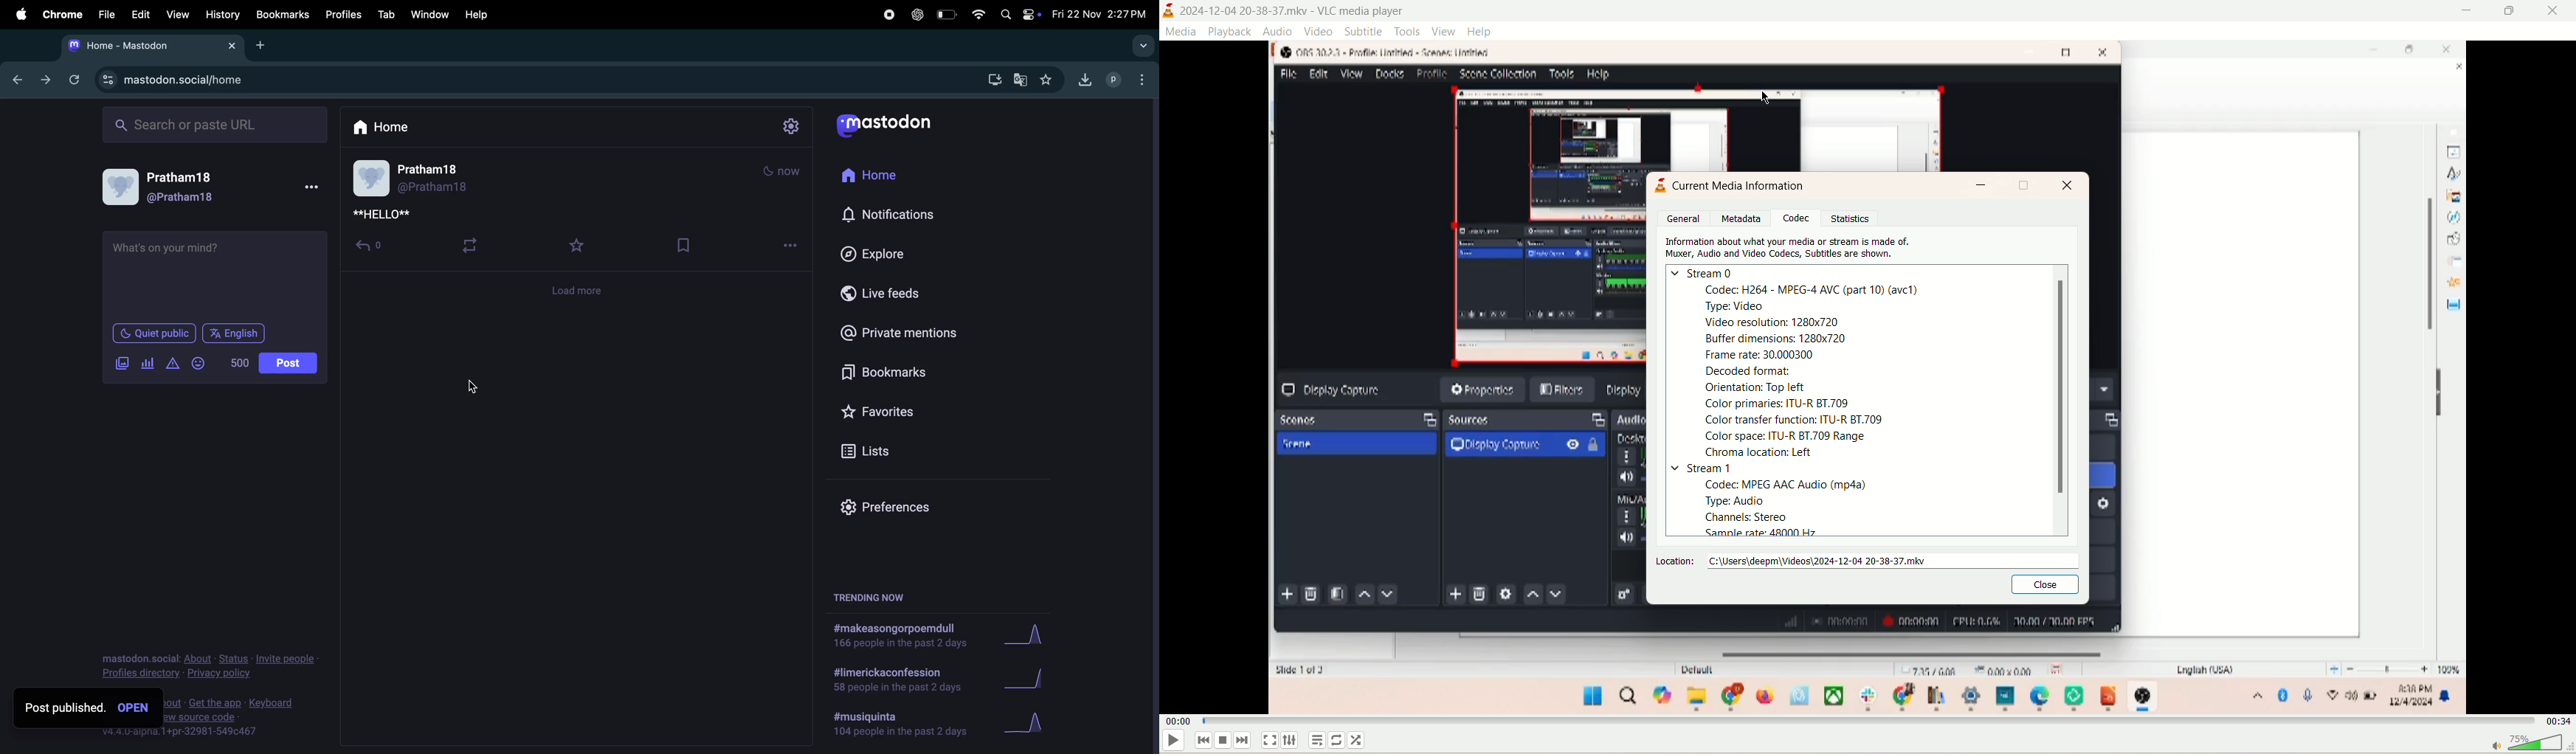  I want to click on profile, so click(1115, 79).